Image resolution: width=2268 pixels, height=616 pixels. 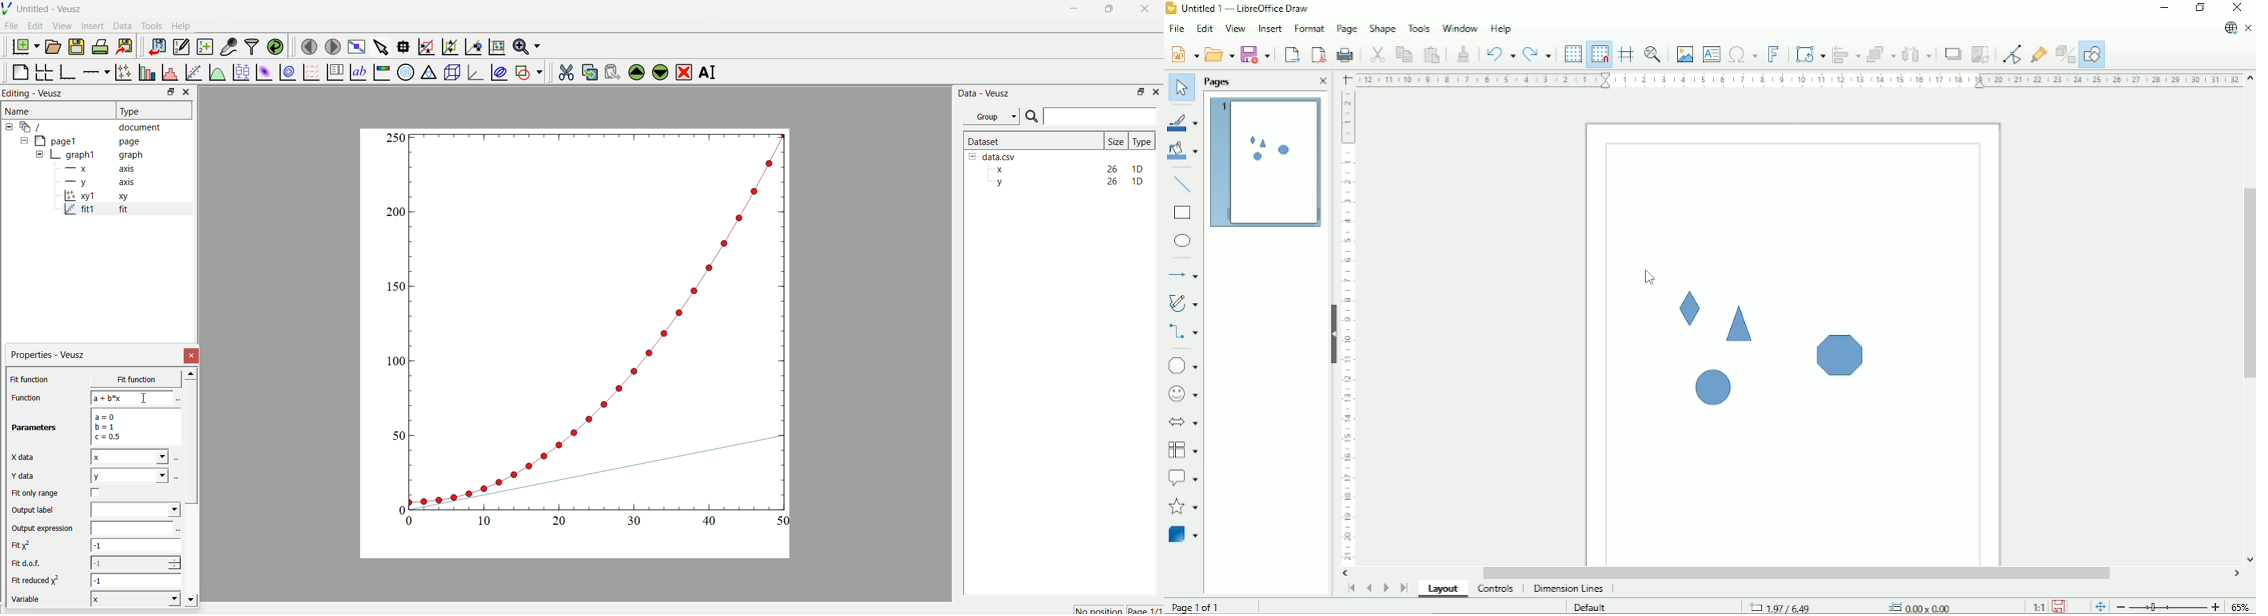 I want to click on input , so click(x=130, y=528).